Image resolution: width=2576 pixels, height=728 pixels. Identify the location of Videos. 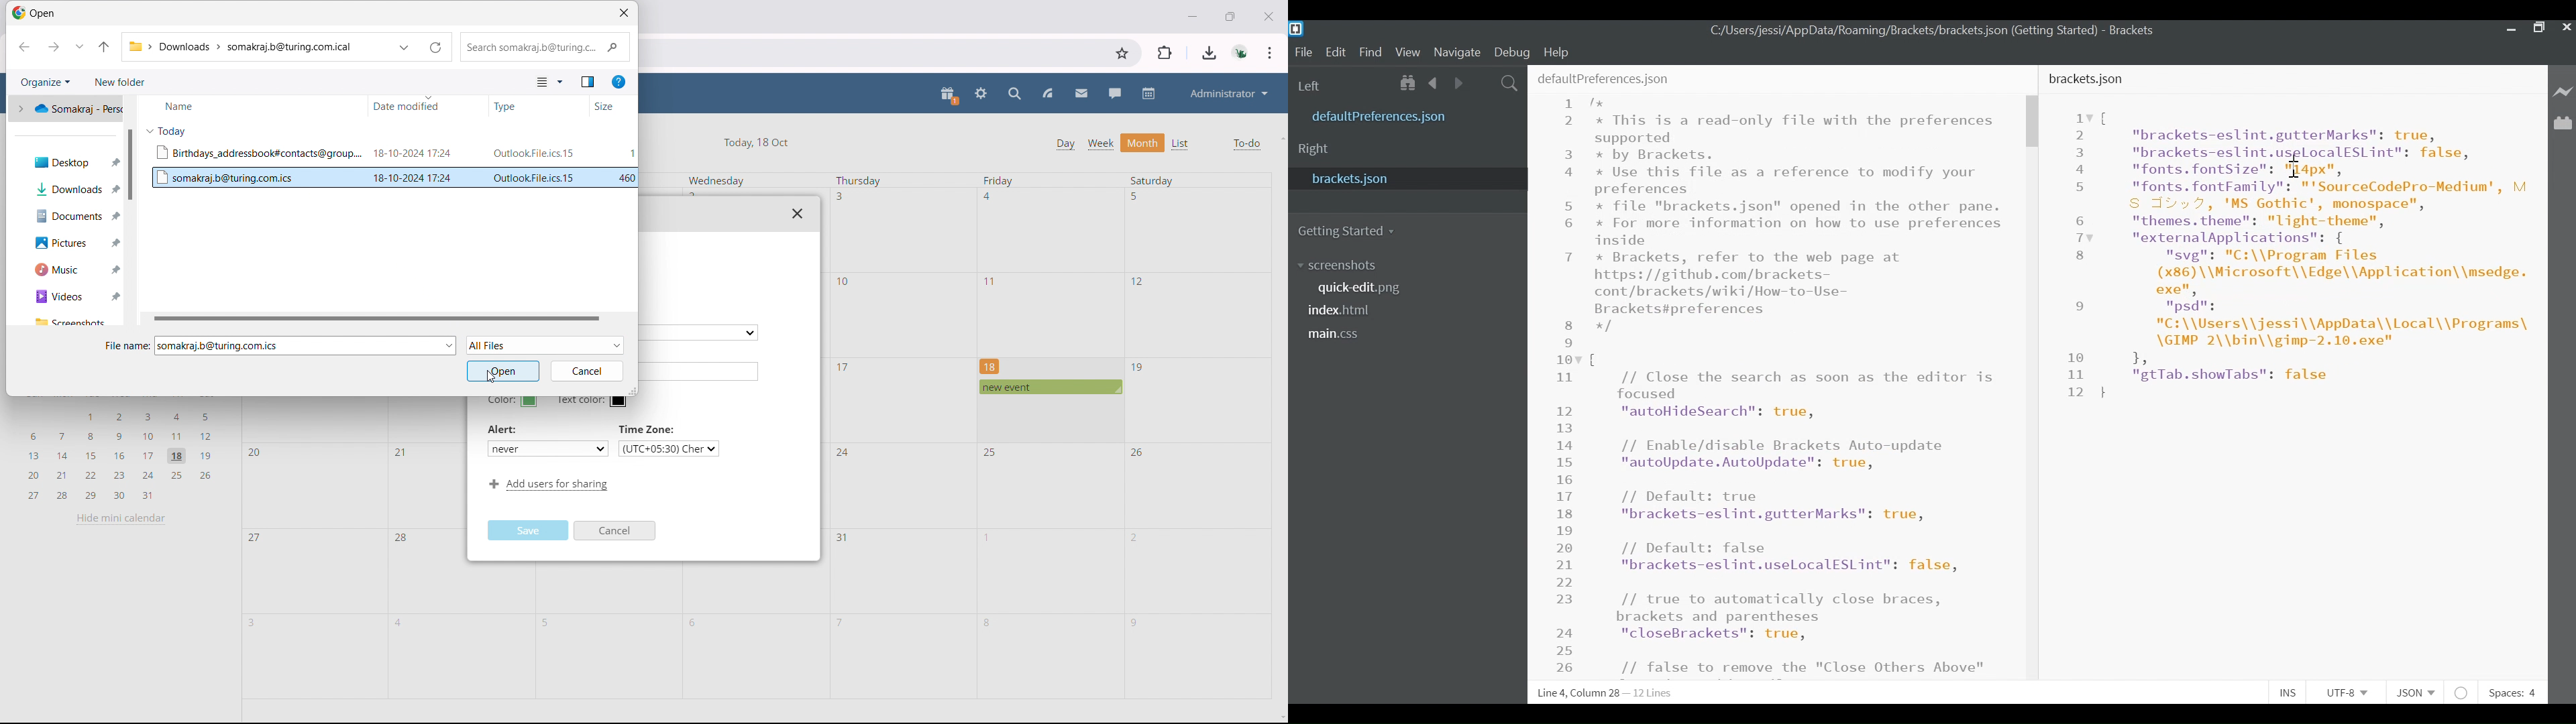
(66, 297).